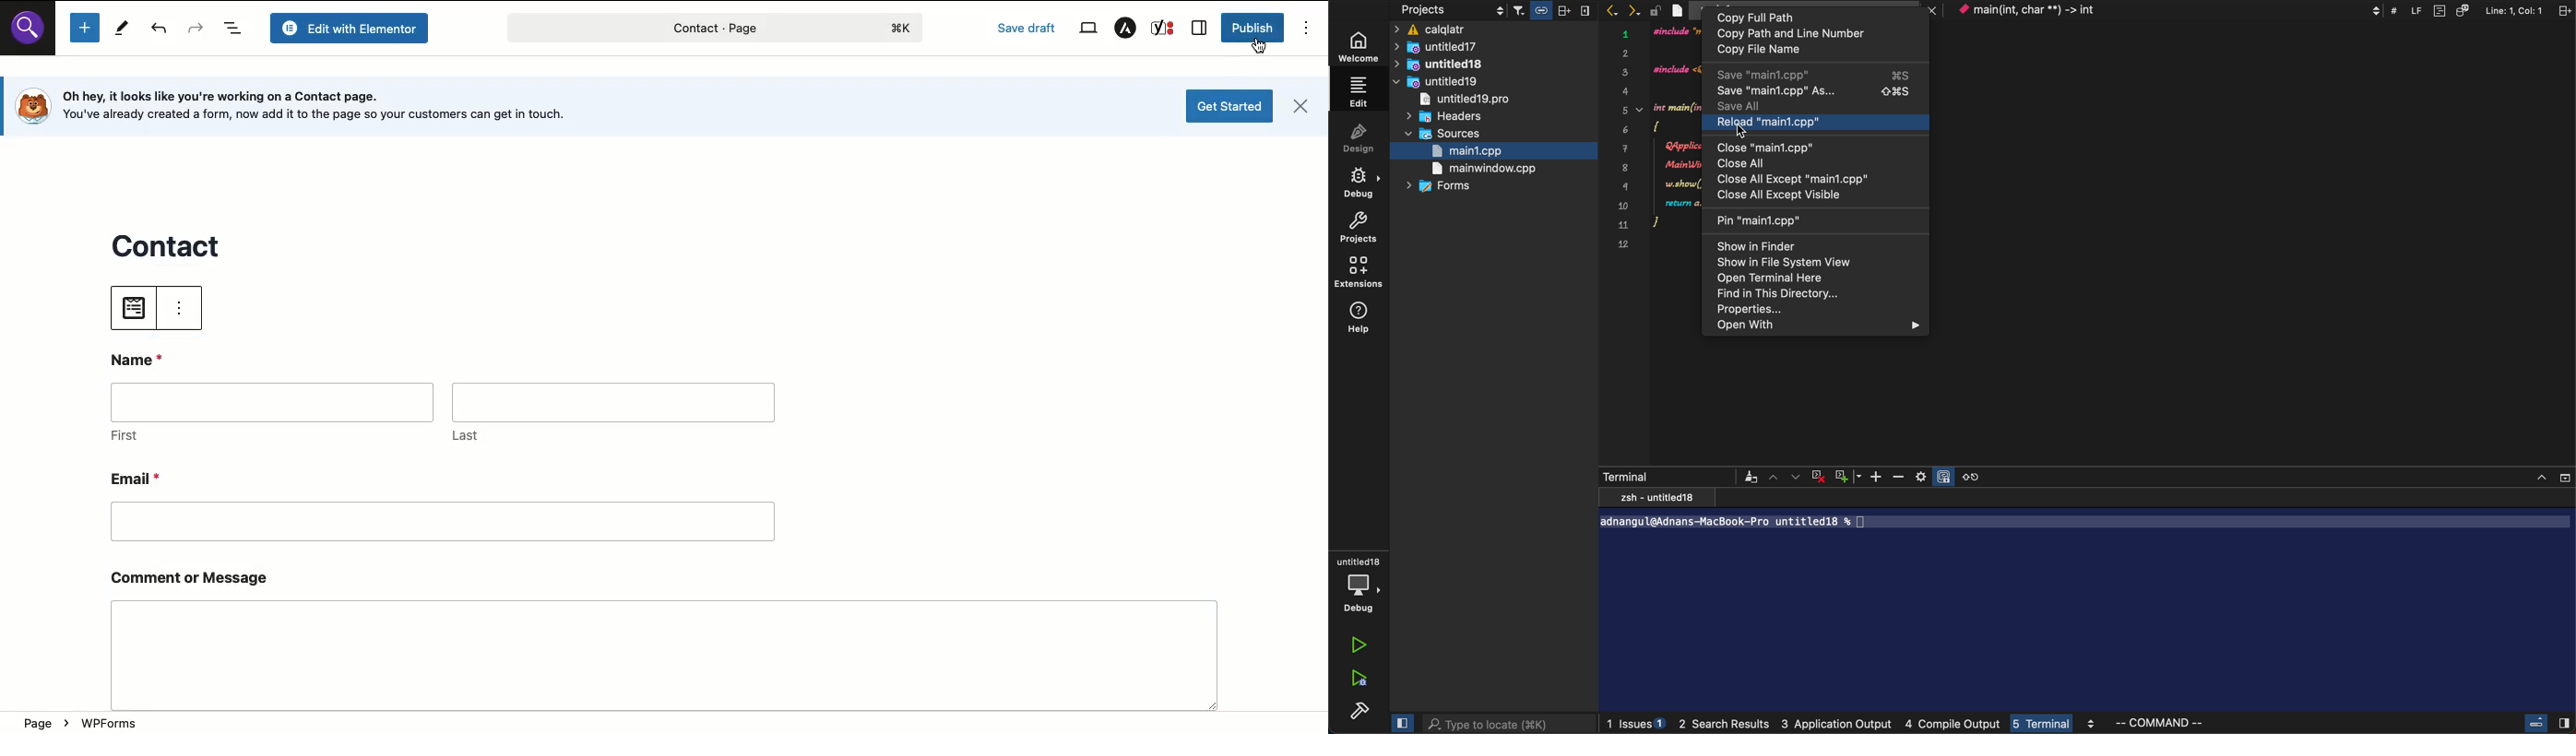  What do you see at coordinates (1361, 677) in the screenshot?
I see `run debug` at bounding box center [1361, 677].